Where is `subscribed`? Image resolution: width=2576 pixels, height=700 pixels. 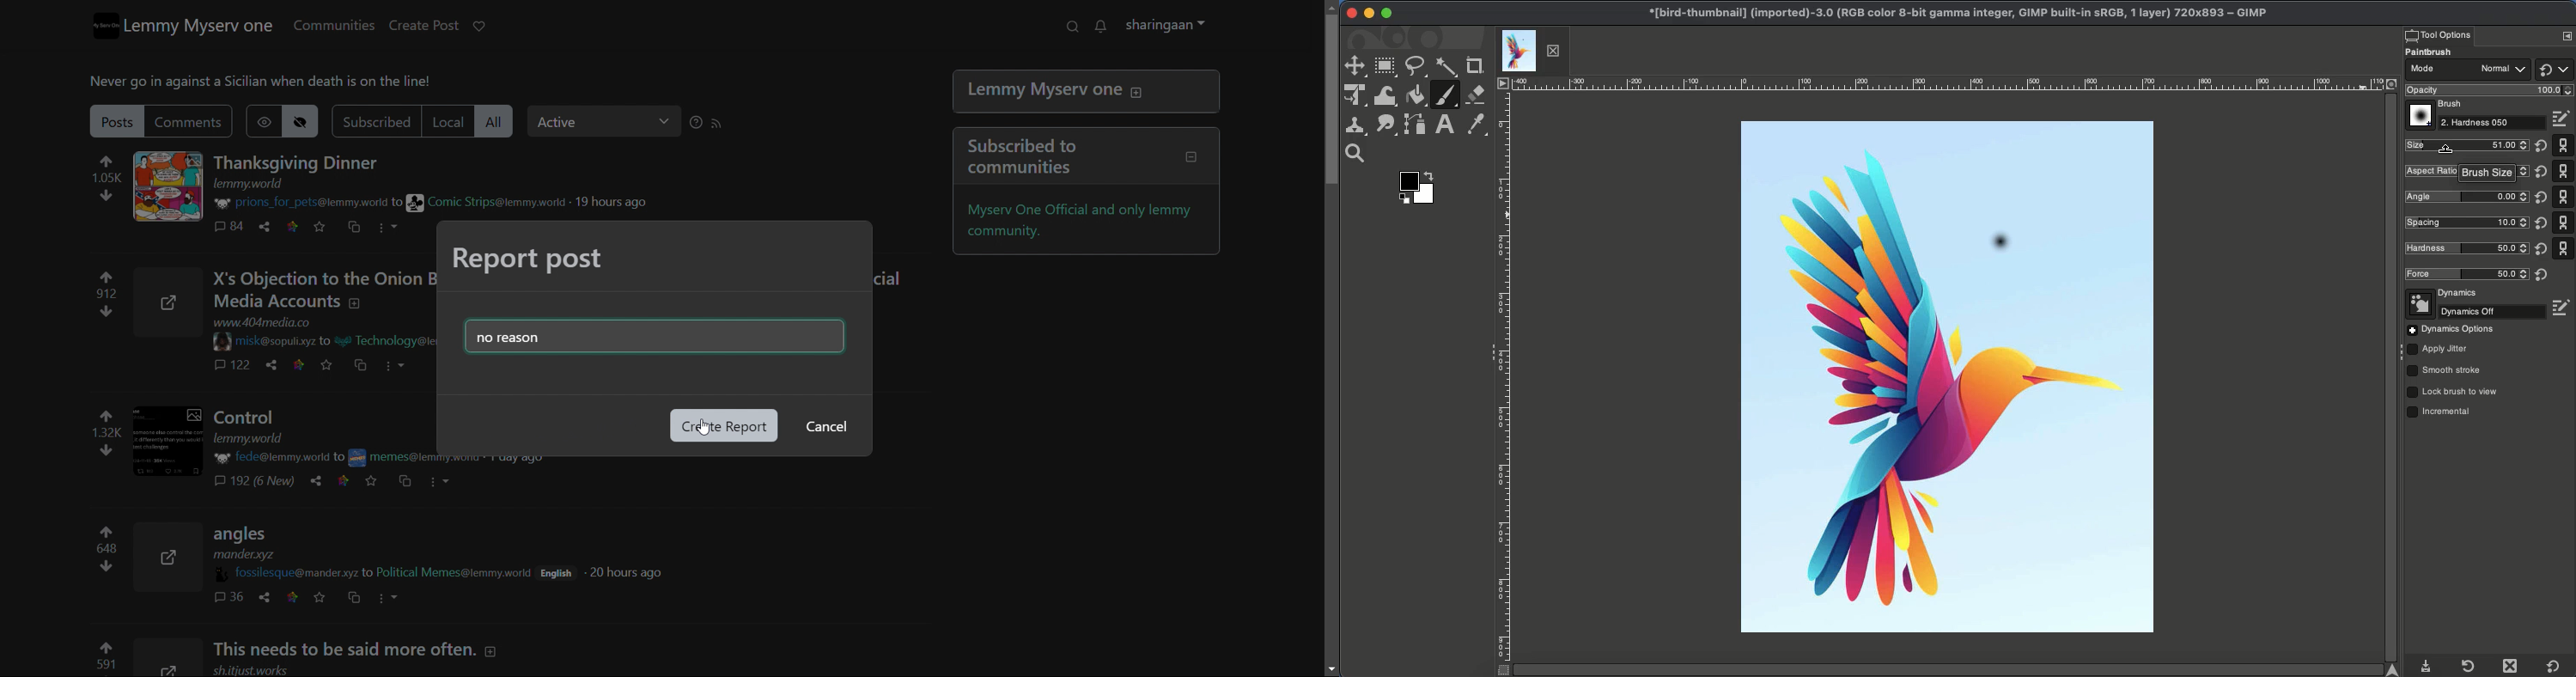
subscribed is located at coordinates (382, 121).